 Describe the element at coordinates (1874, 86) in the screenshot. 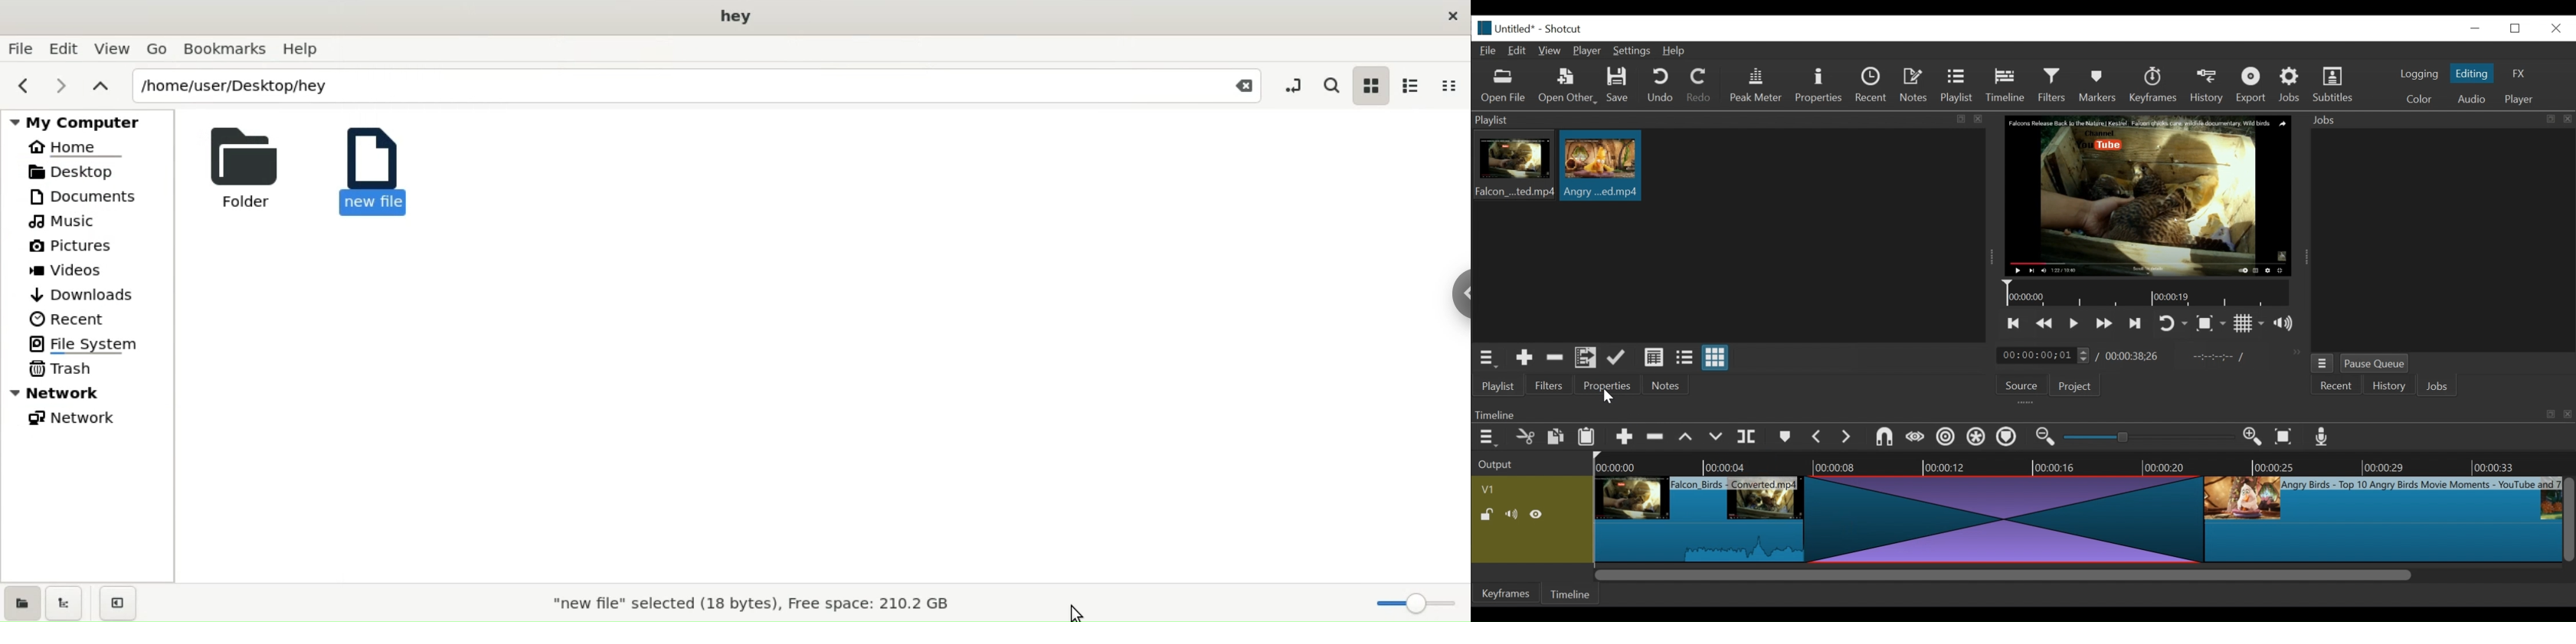

I see `Recent` at that location.